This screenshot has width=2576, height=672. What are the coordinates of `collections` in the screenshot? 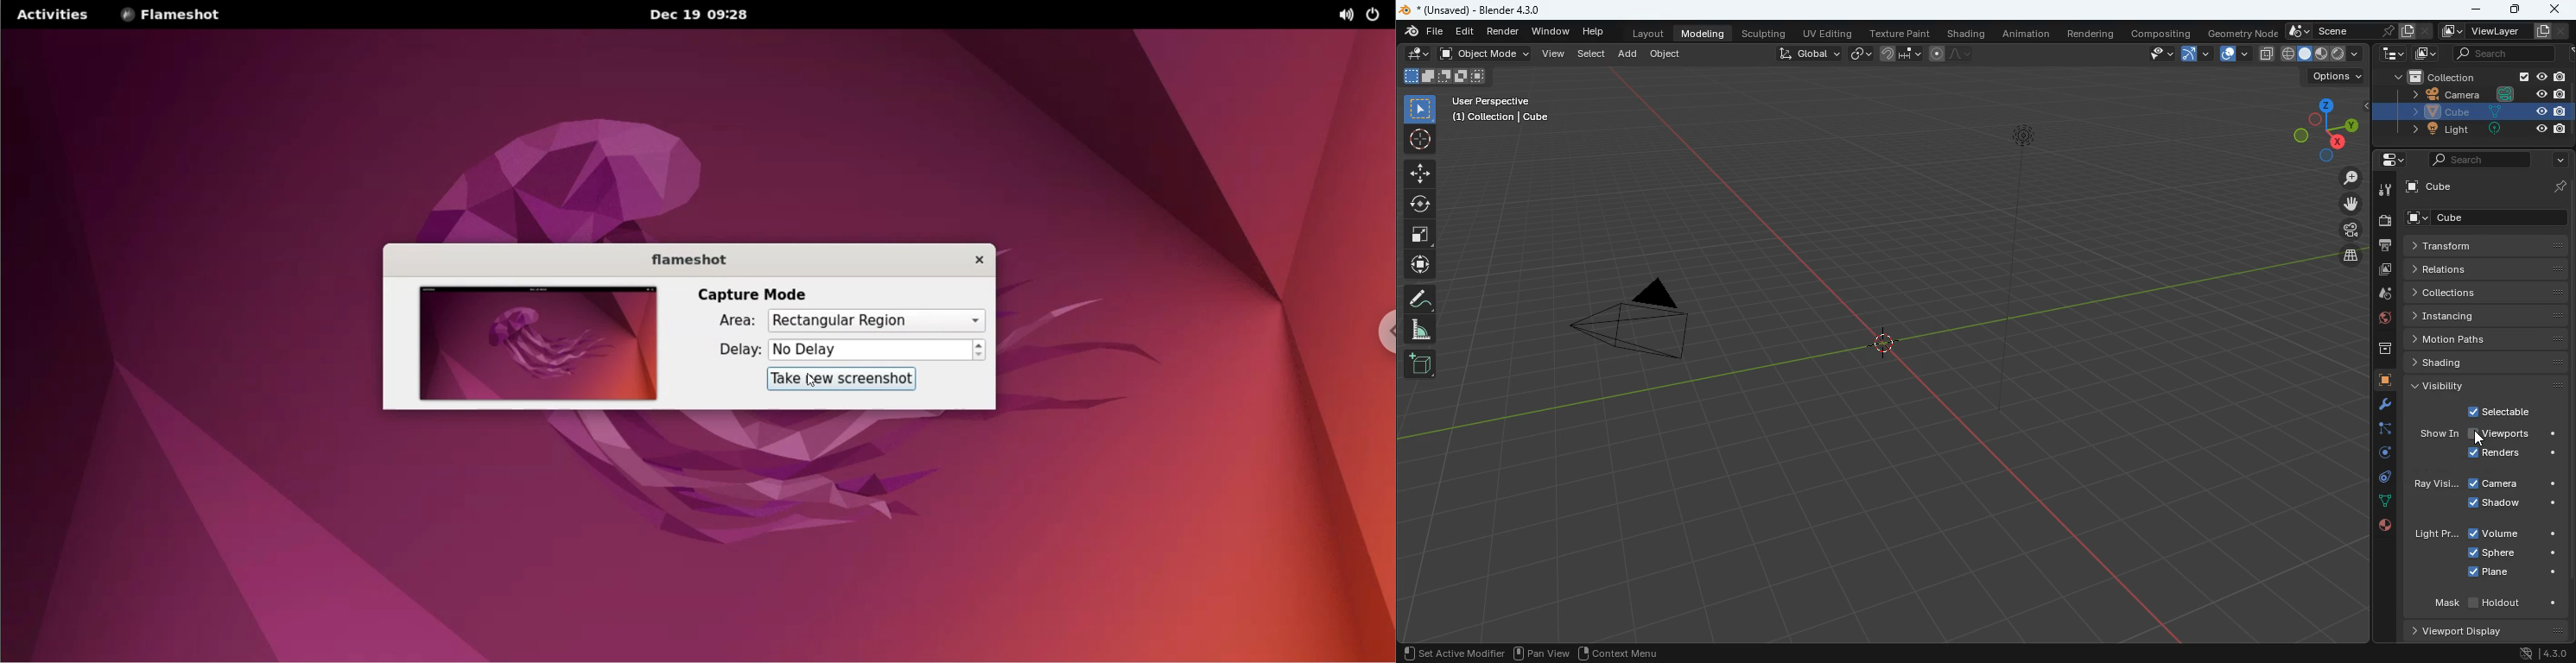 It's located at (2485, 293).